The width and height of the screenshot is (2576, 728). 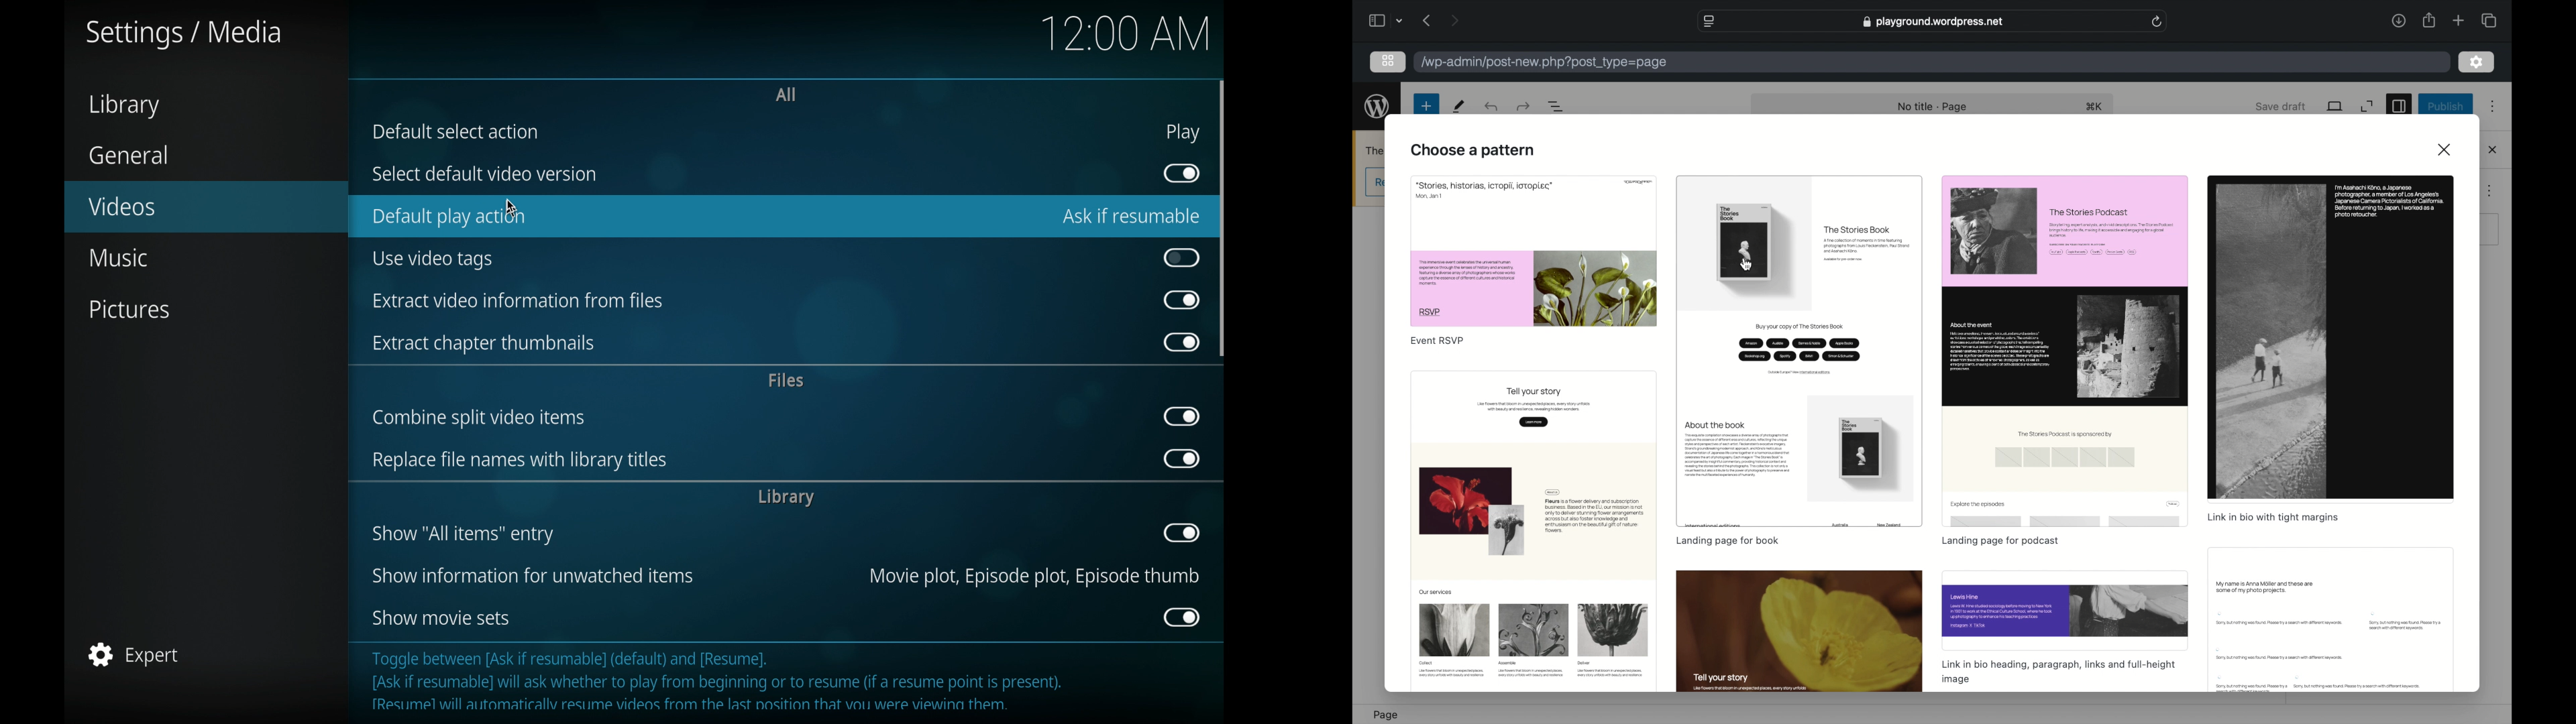 I want to click on new, so click(x=1427, y=107).